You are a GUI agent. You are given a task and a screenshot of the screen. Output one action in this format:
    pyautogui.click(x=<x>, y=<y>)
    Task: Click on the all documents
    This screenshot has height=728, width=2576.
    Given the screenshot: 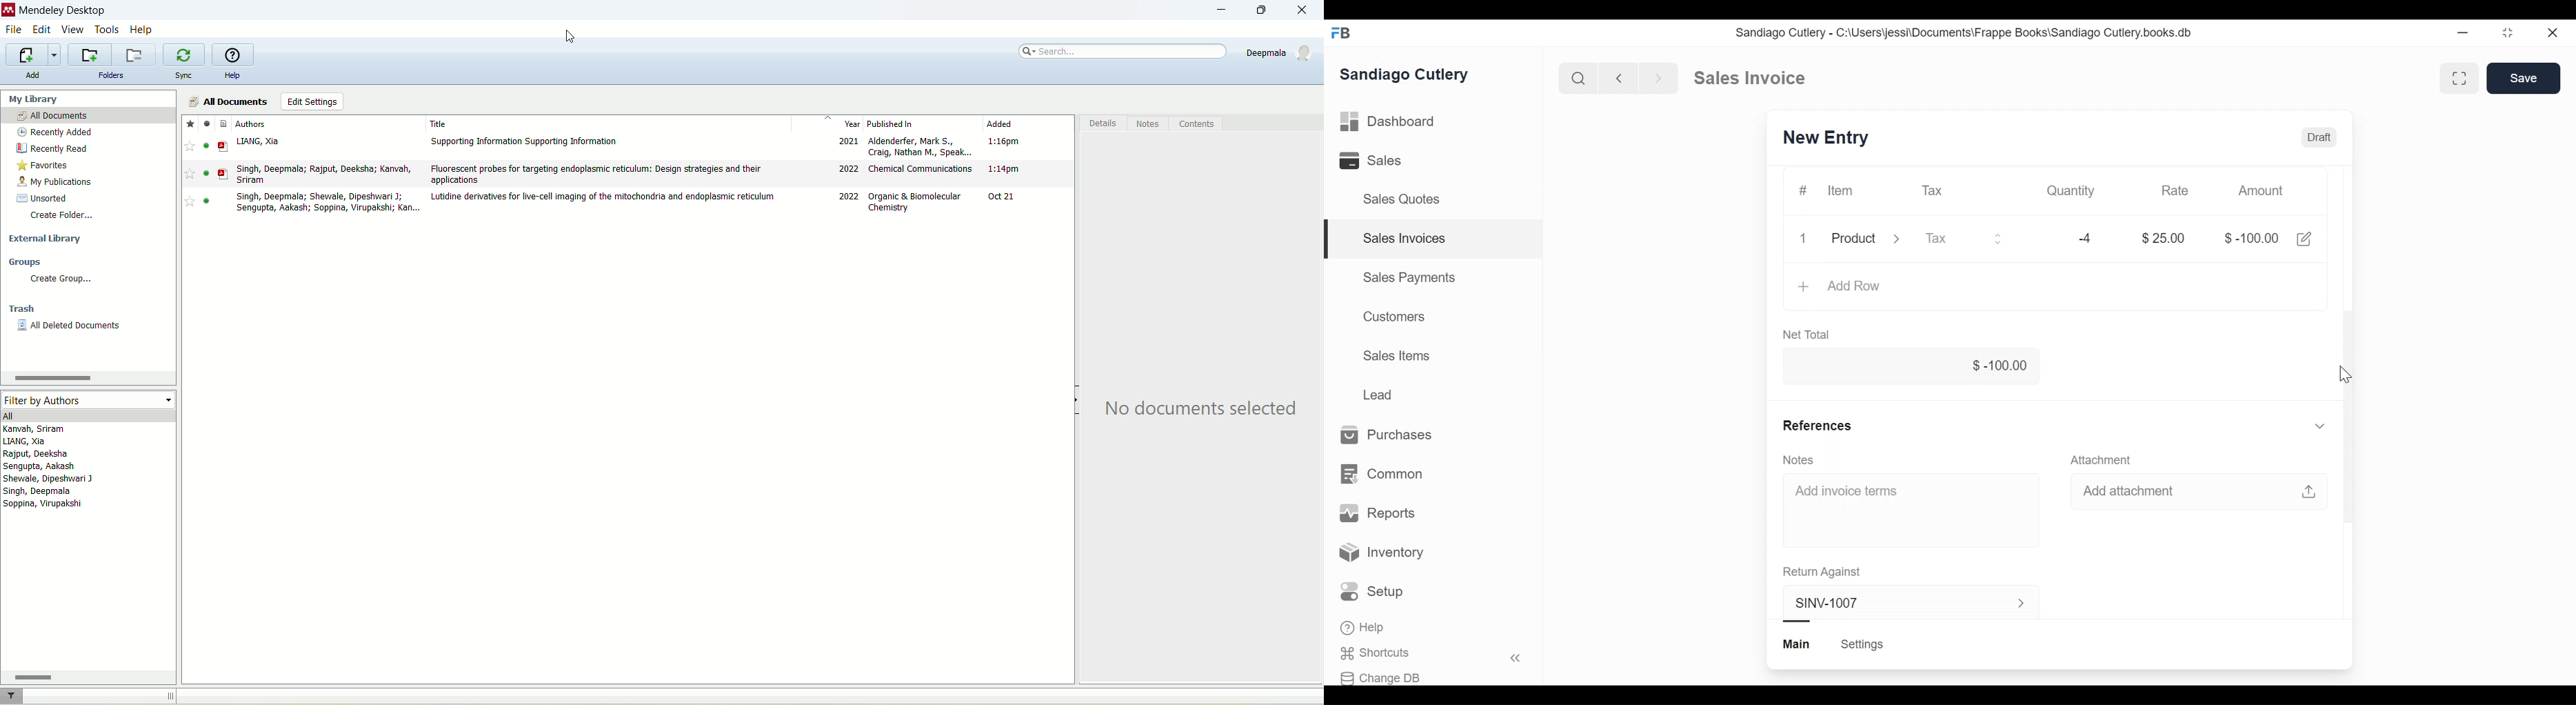 What is the action you would take?
    pyautogui.click(x=83, y=115)
    